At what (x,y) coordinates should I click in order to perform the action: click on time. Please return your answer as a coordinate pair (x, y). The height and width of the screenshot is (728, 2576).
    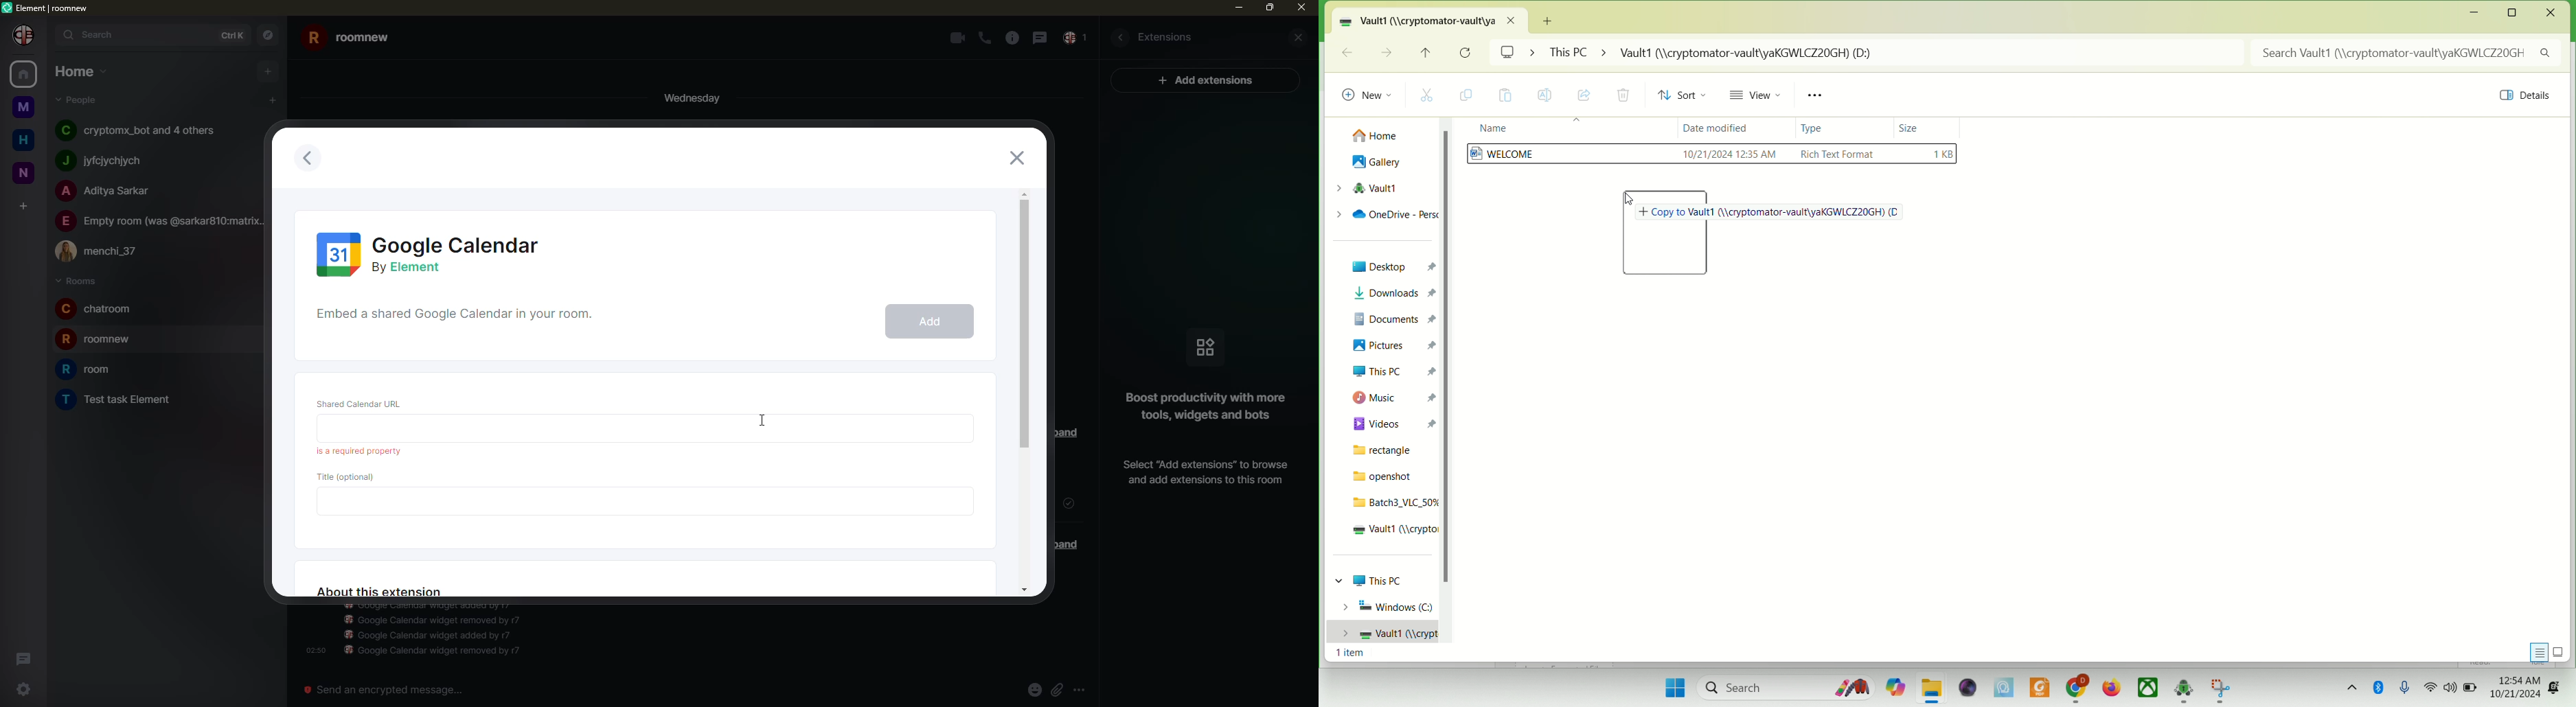
    Looking at the image, I should click on (313, 649).